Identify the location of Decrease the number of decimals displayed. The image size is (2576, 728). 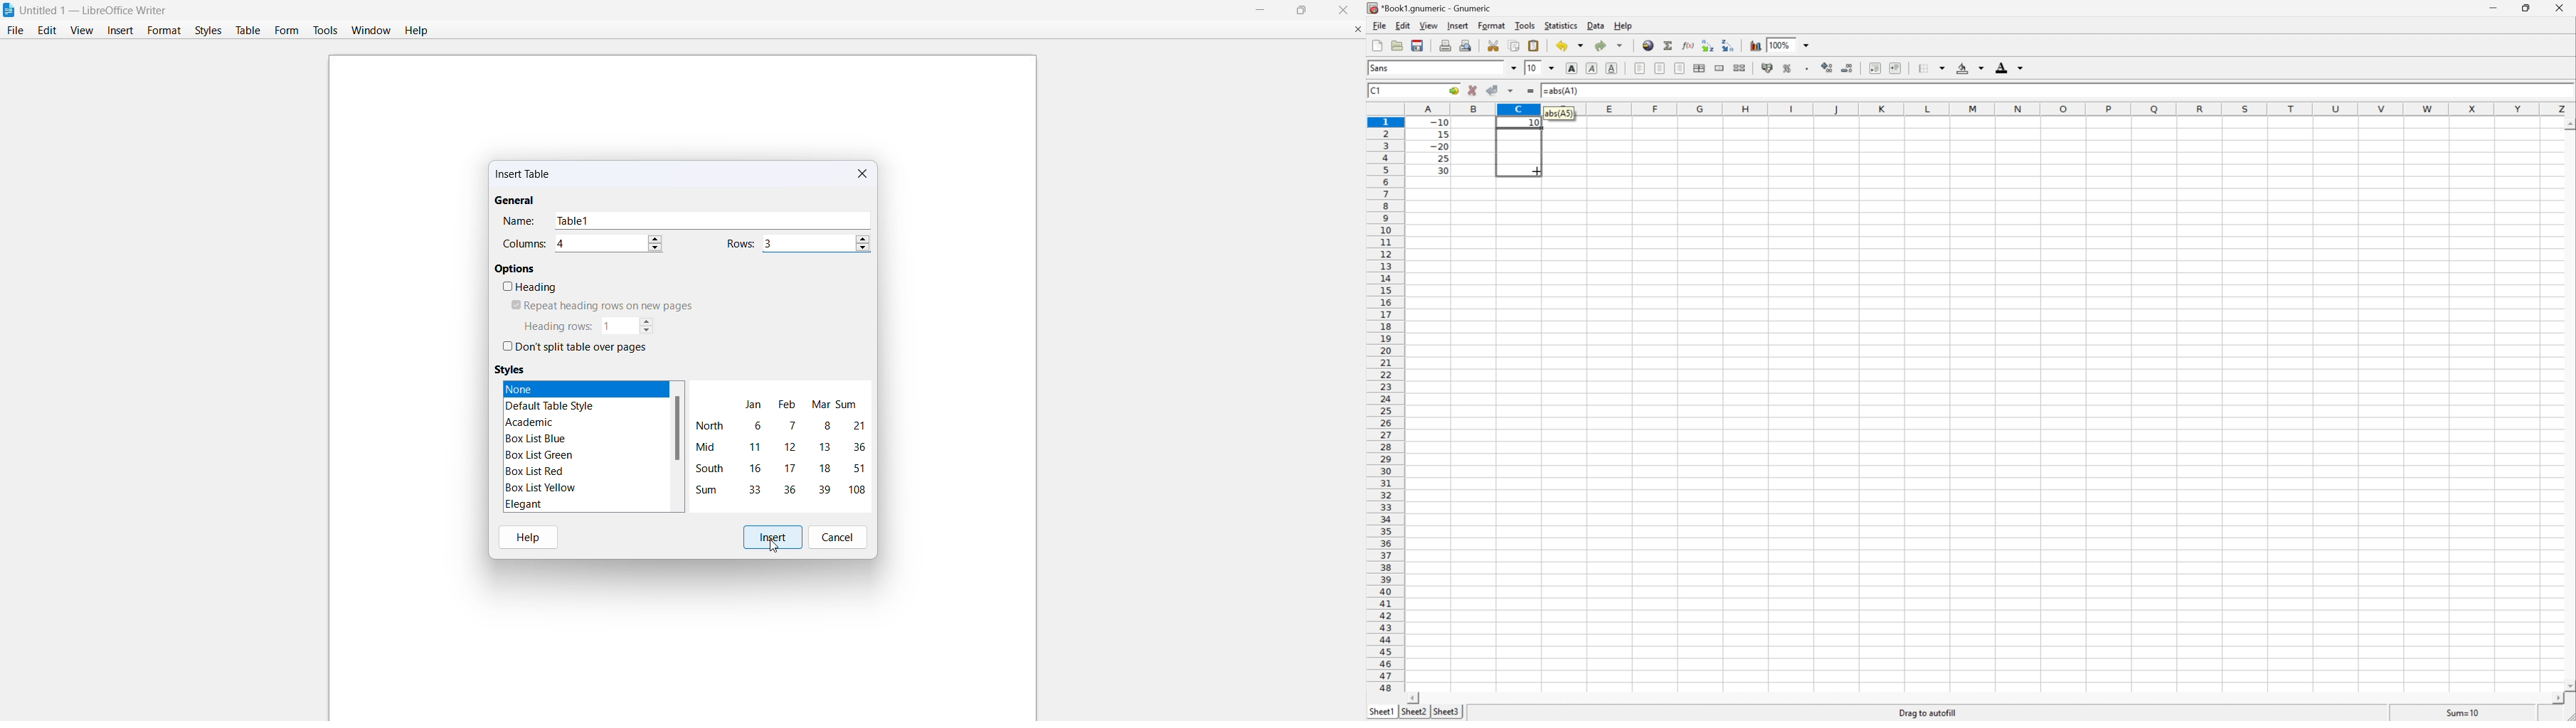
(1847, 68).